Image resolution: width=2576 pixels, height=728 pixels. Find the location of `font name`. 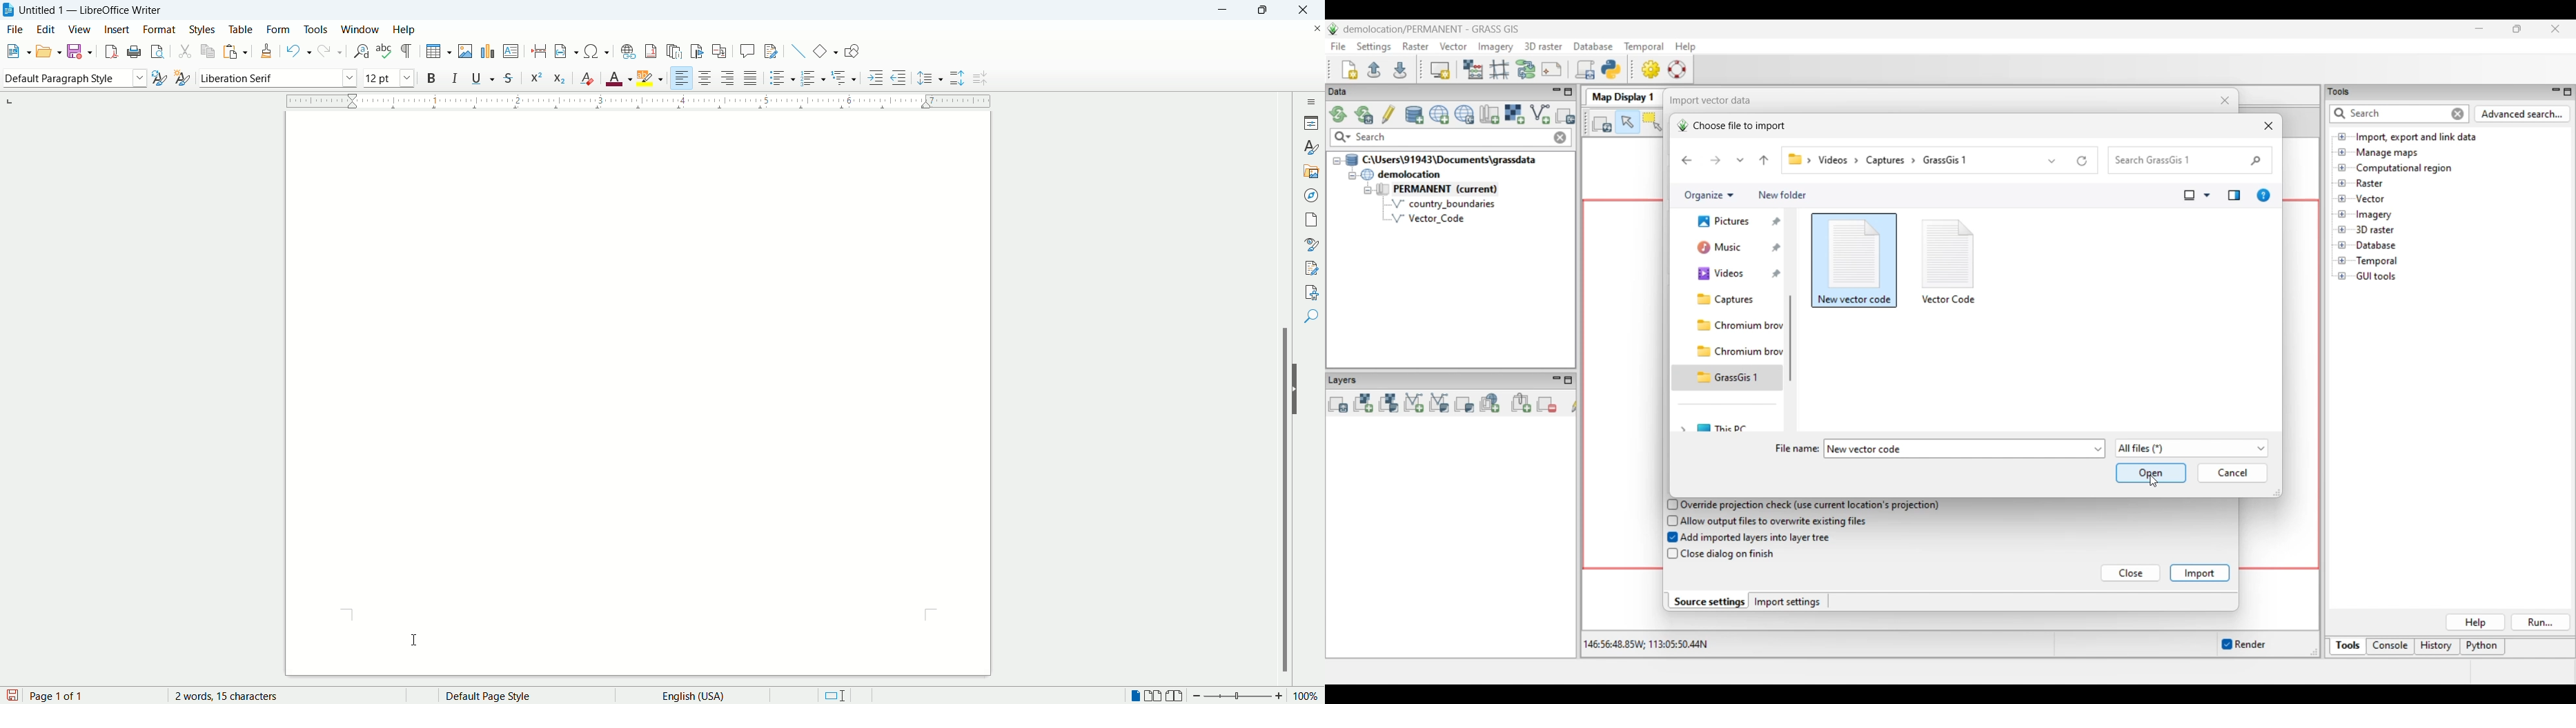

font name is located at coordinates (277, 78).